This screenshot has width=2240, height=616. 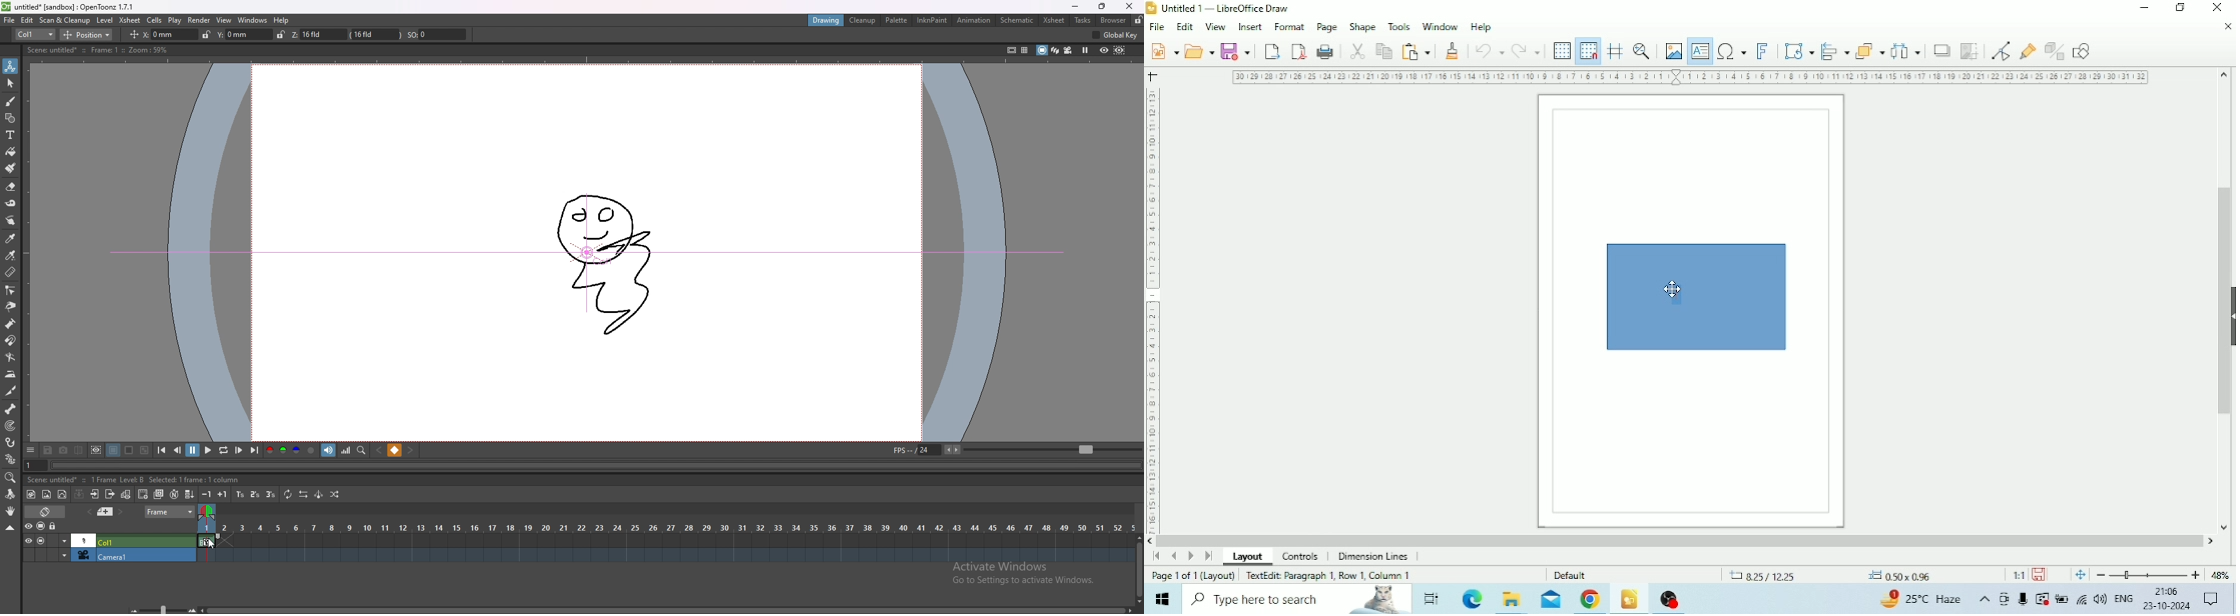 What do you see at coordinates (254, 450) in the screenshot?
I see `last frame` at bounding box center [254, 450].